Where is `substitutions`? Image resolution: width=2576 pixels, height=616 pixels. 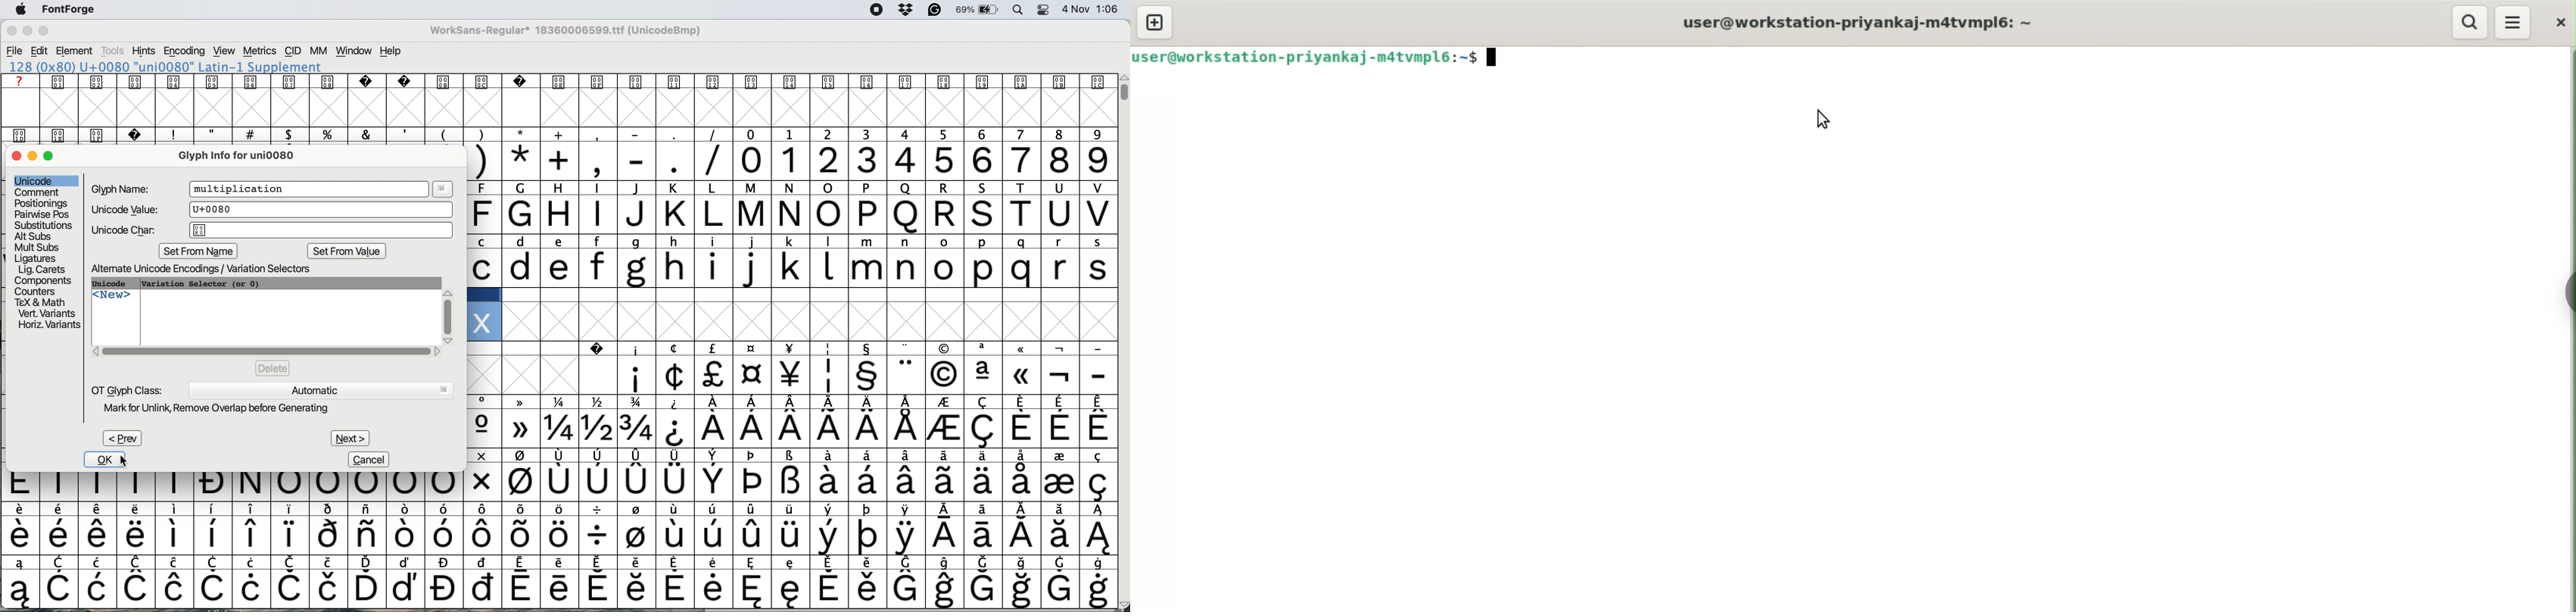
substitutions is located at coordinates (44, 225).